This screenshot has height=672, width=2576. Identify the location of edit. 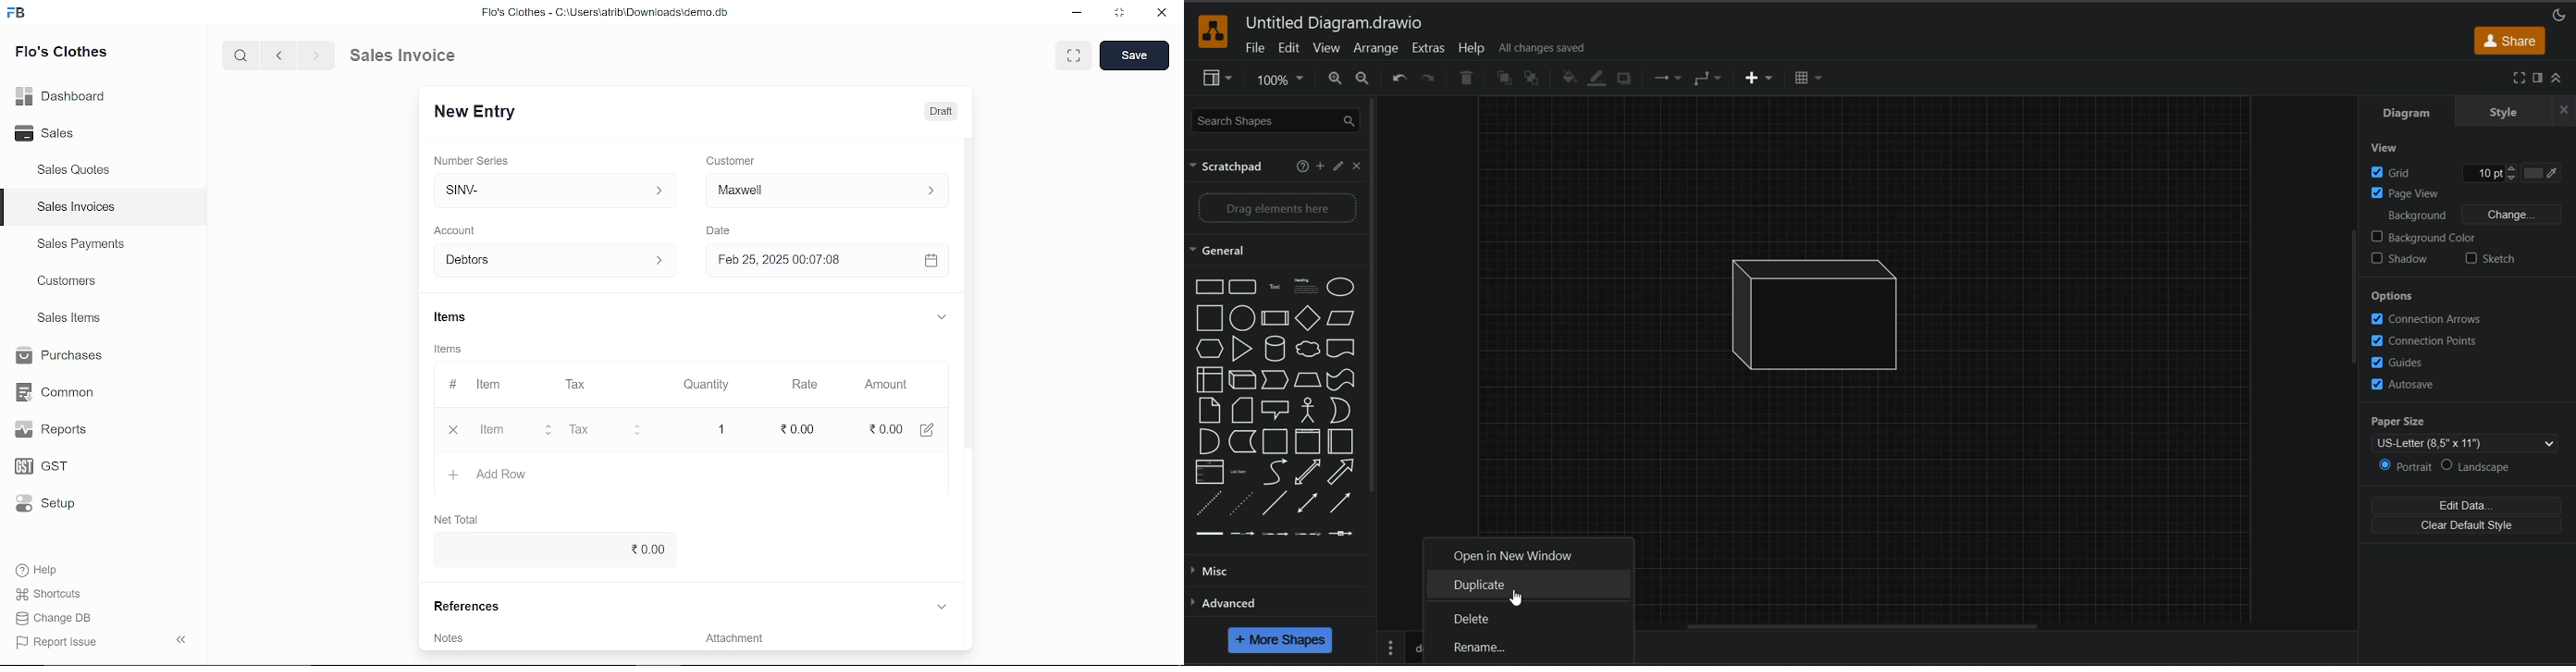
(1288, 48).